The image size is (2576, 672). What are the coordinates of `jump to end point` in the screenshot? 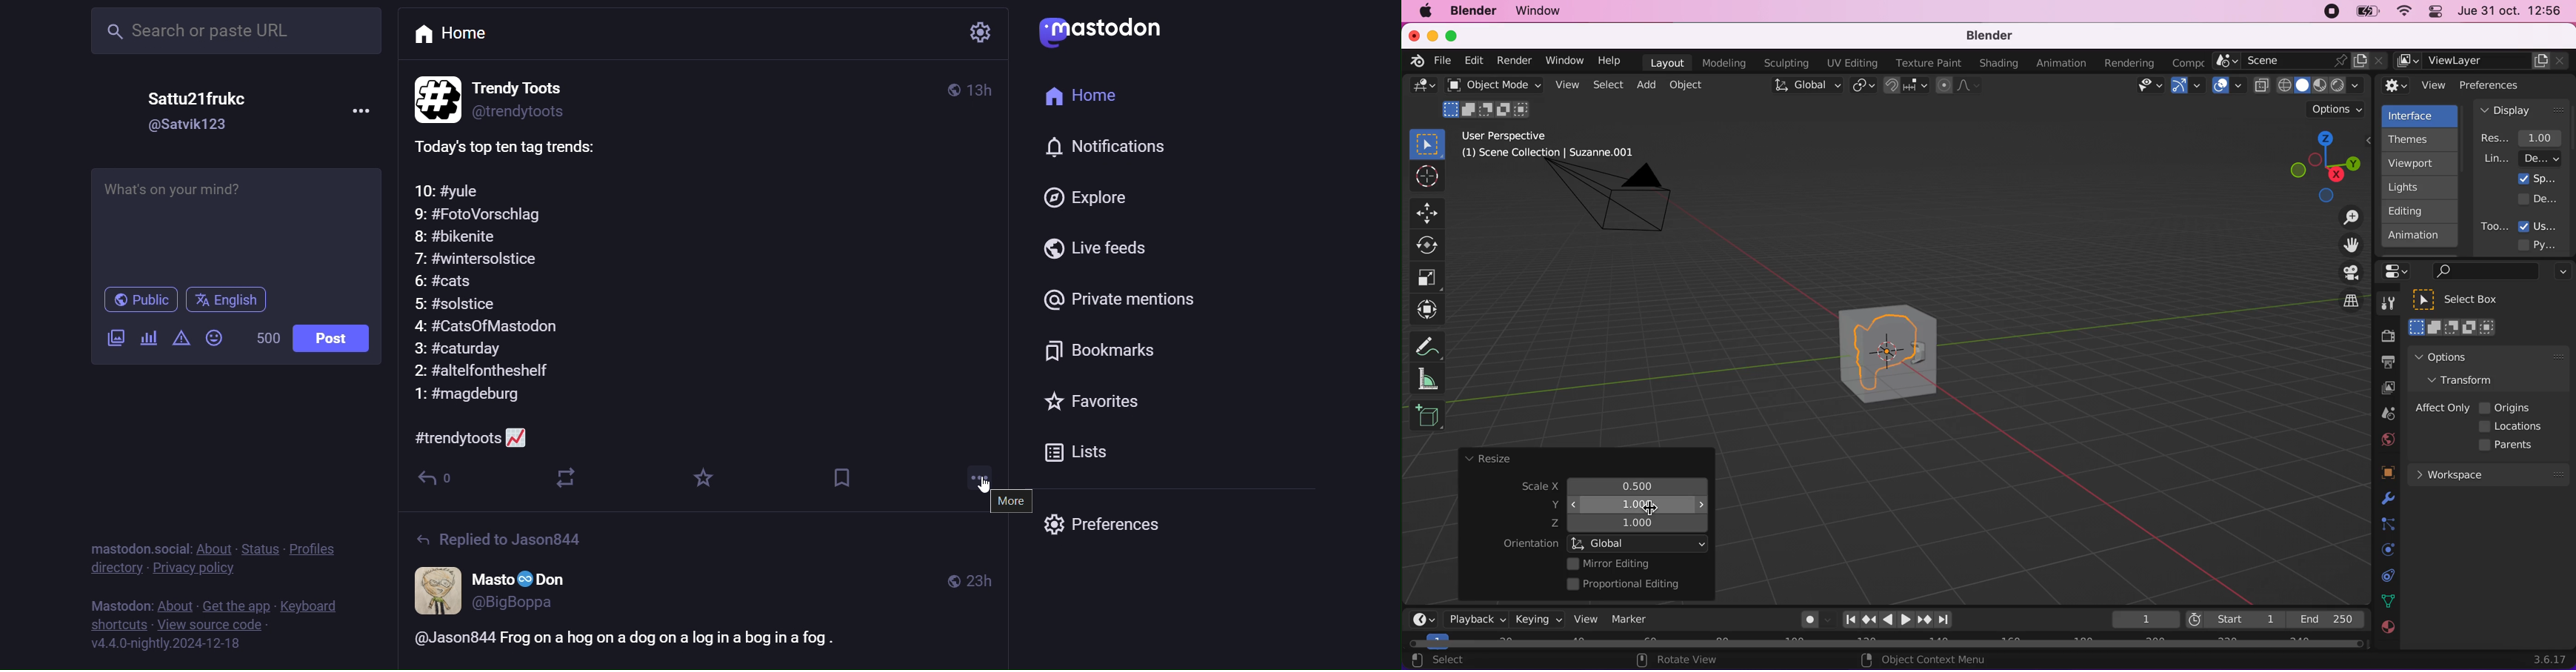 It's located at (1848, 620).